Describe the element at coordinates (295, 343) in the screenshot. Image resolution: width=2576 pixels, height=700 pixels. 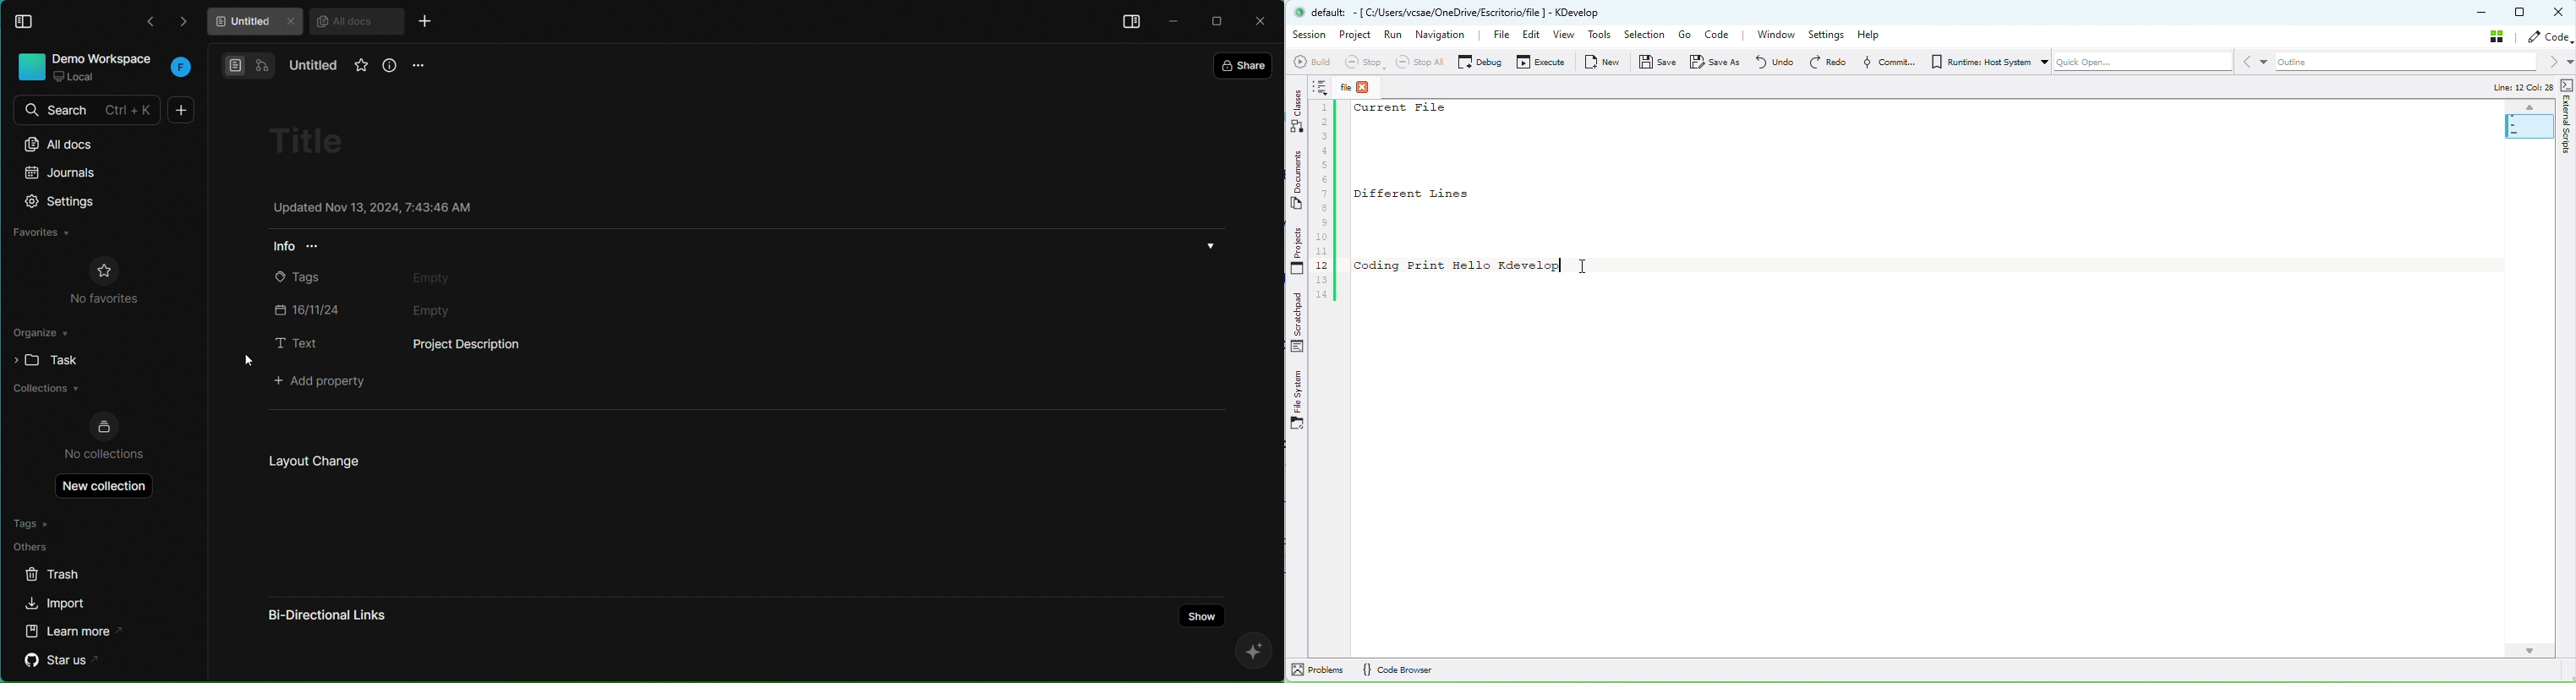
I see `Text` at that location.